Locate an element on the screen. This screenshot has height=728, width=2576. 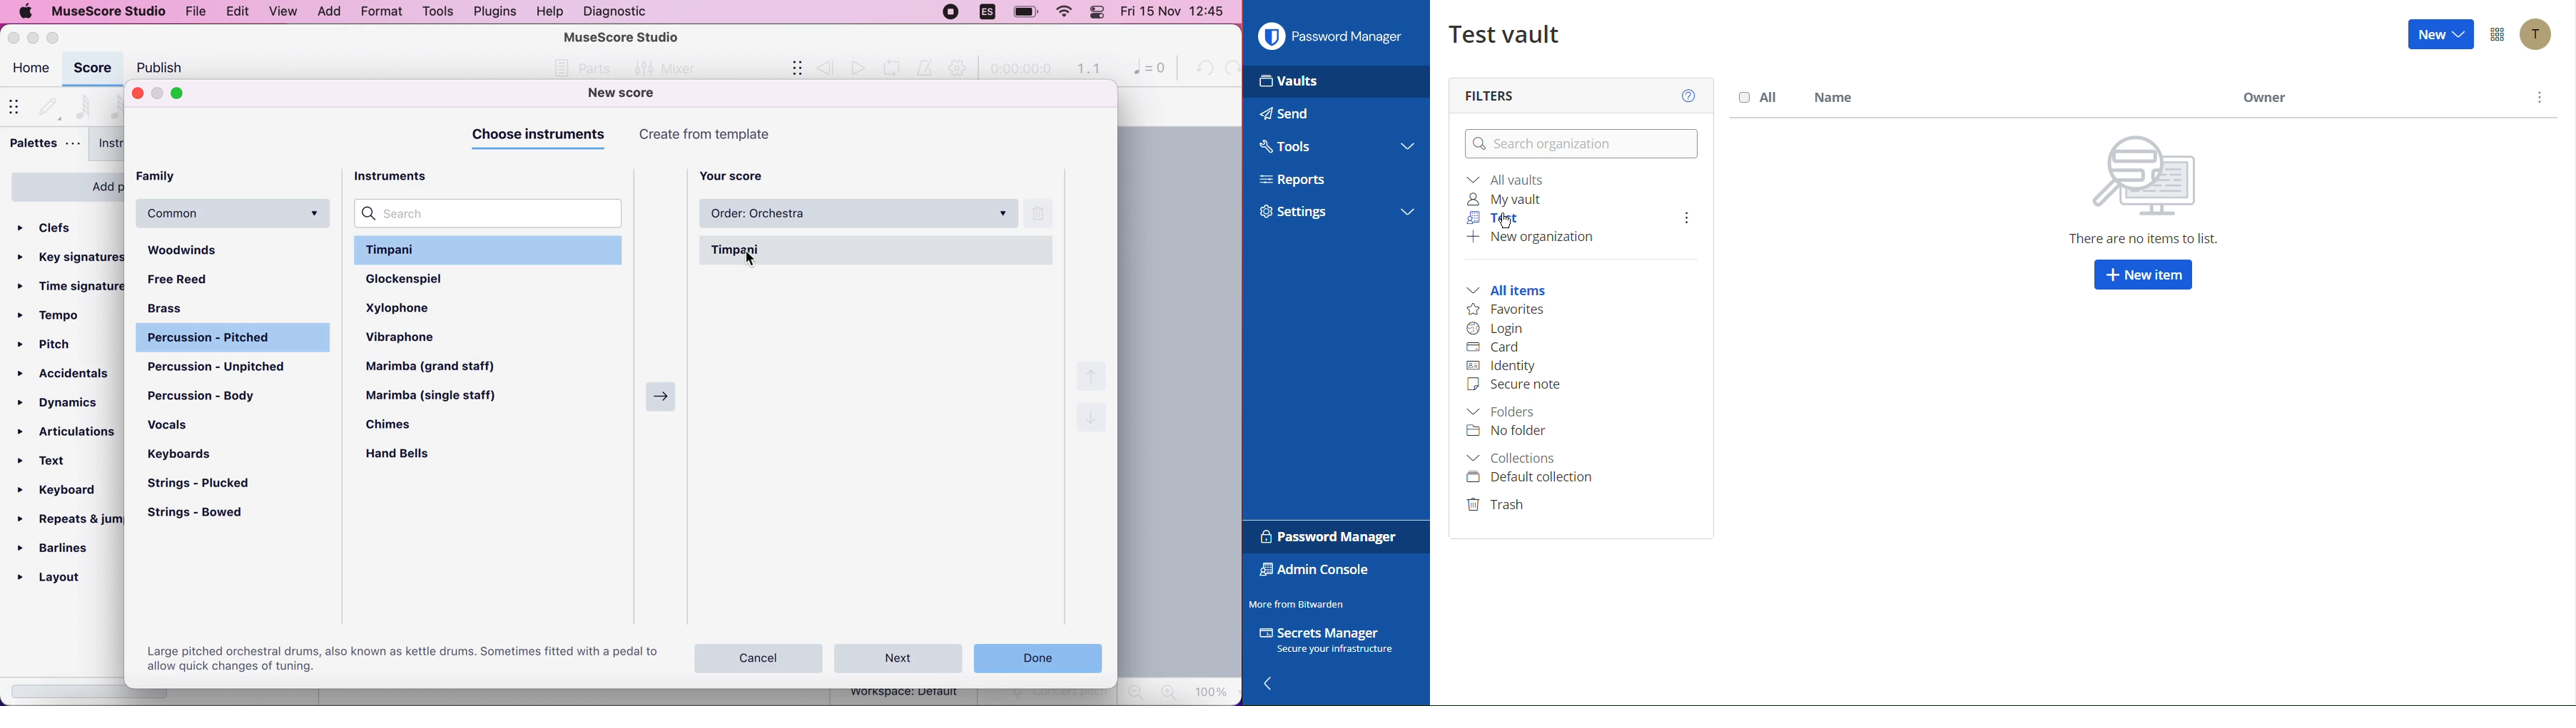
format is located at coordinates (378, 13).